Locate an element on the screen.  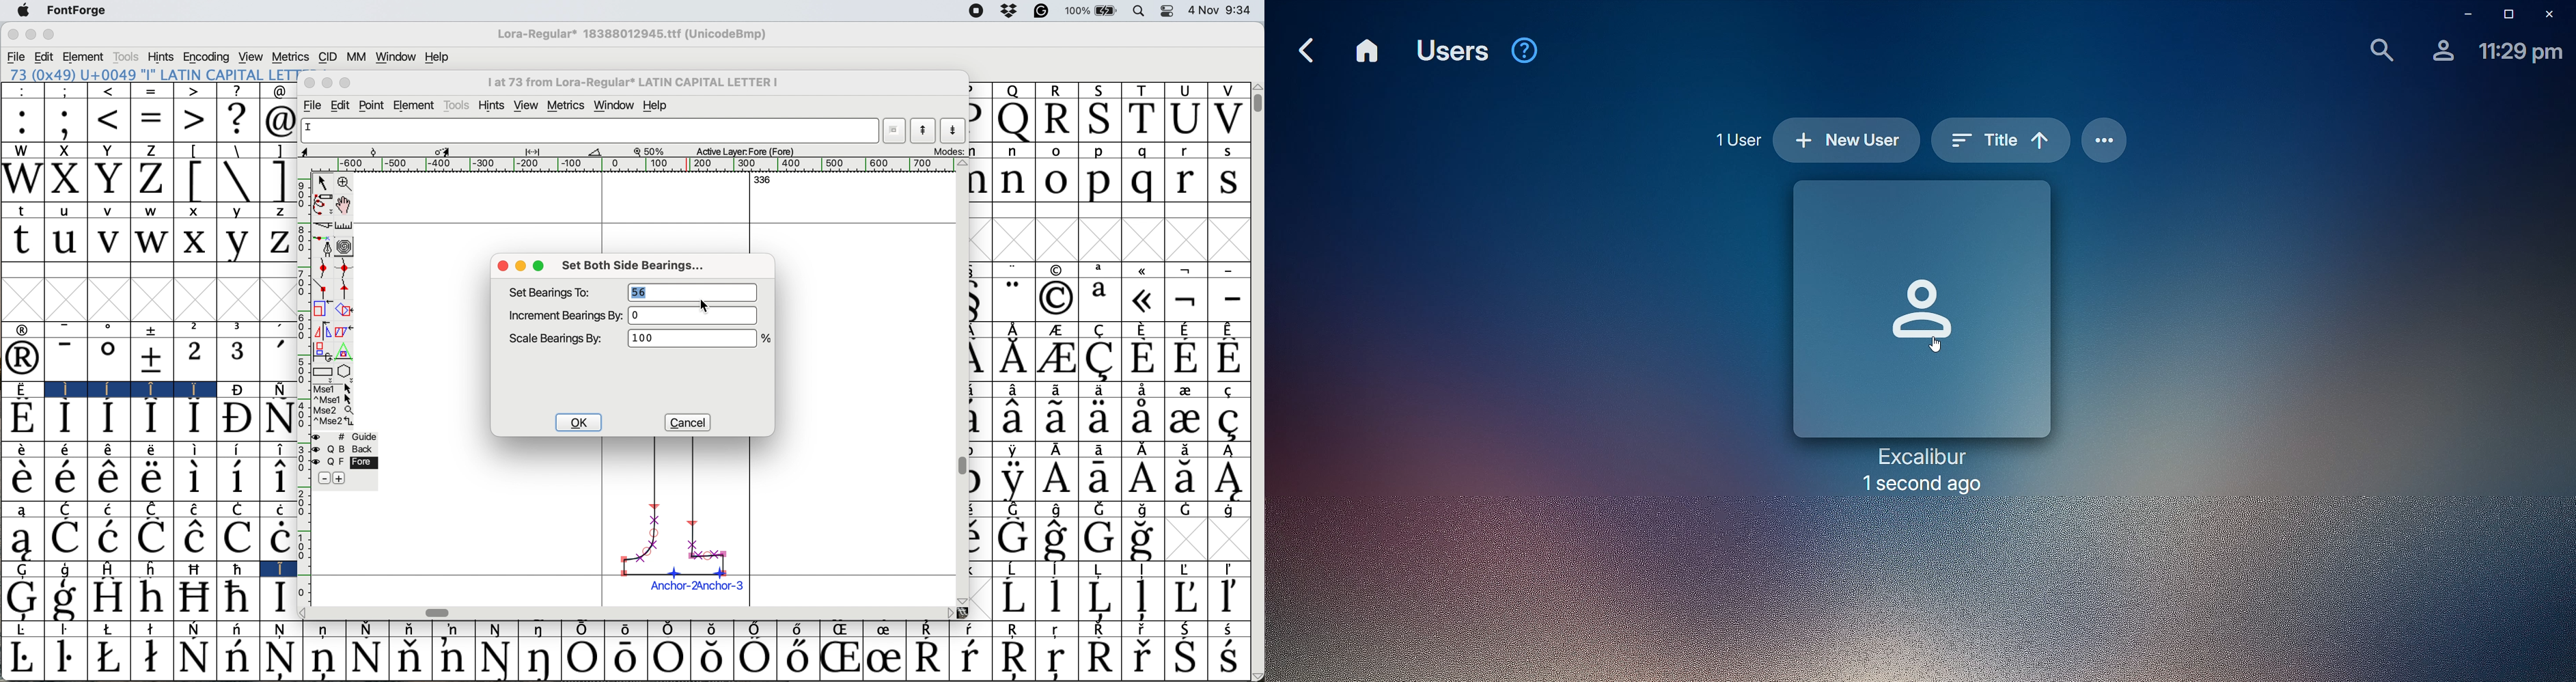
hints is located at coordinates (162, 57).